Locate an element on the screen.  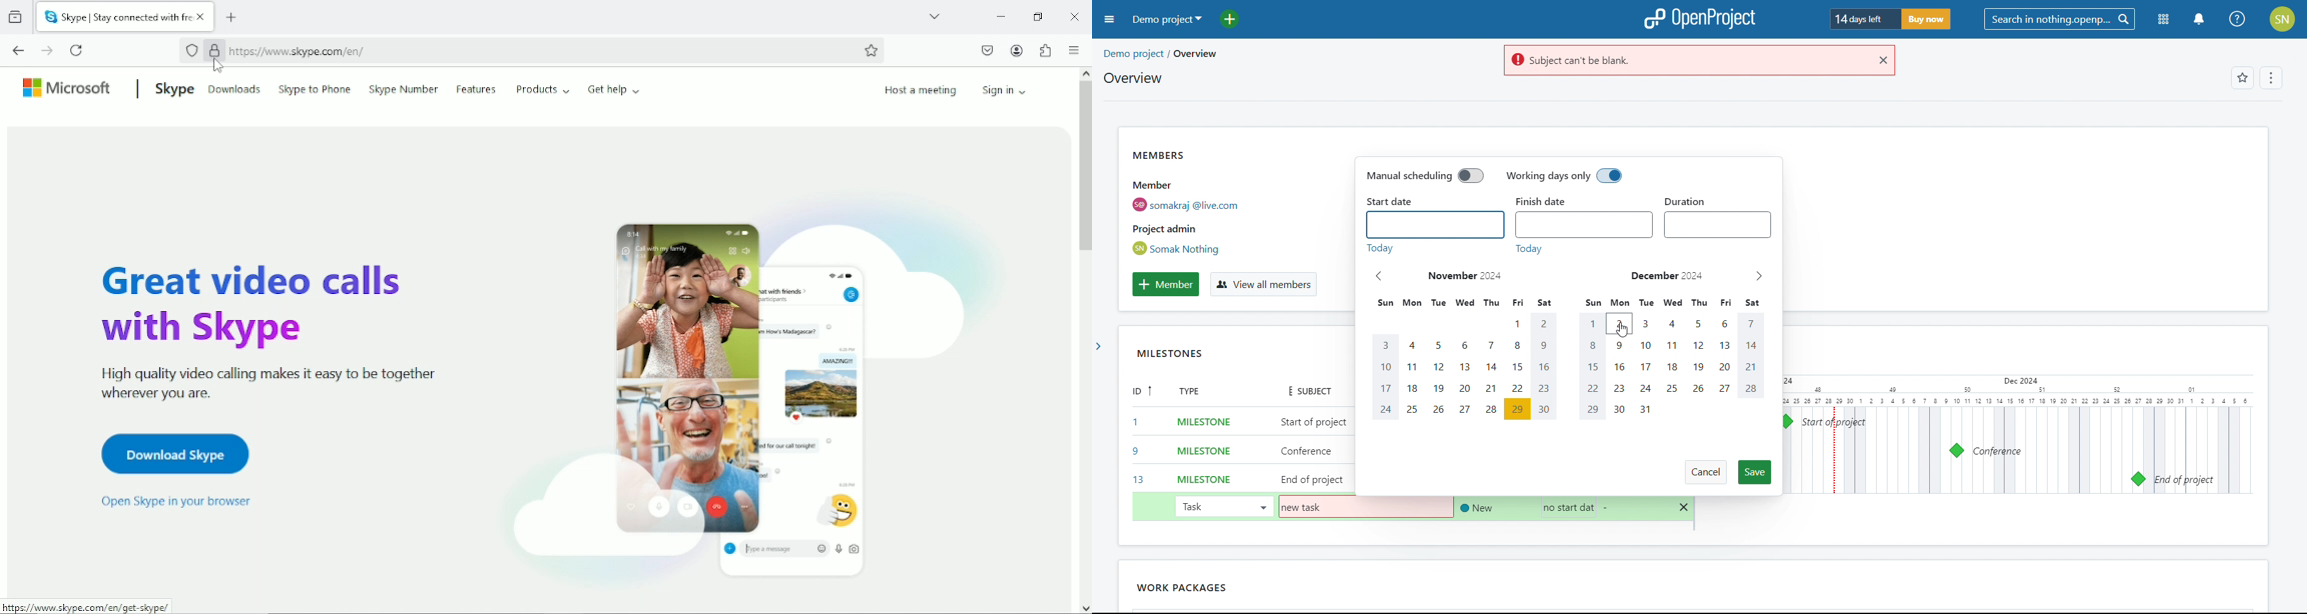
demo project is located at coordinates (1165, 19).